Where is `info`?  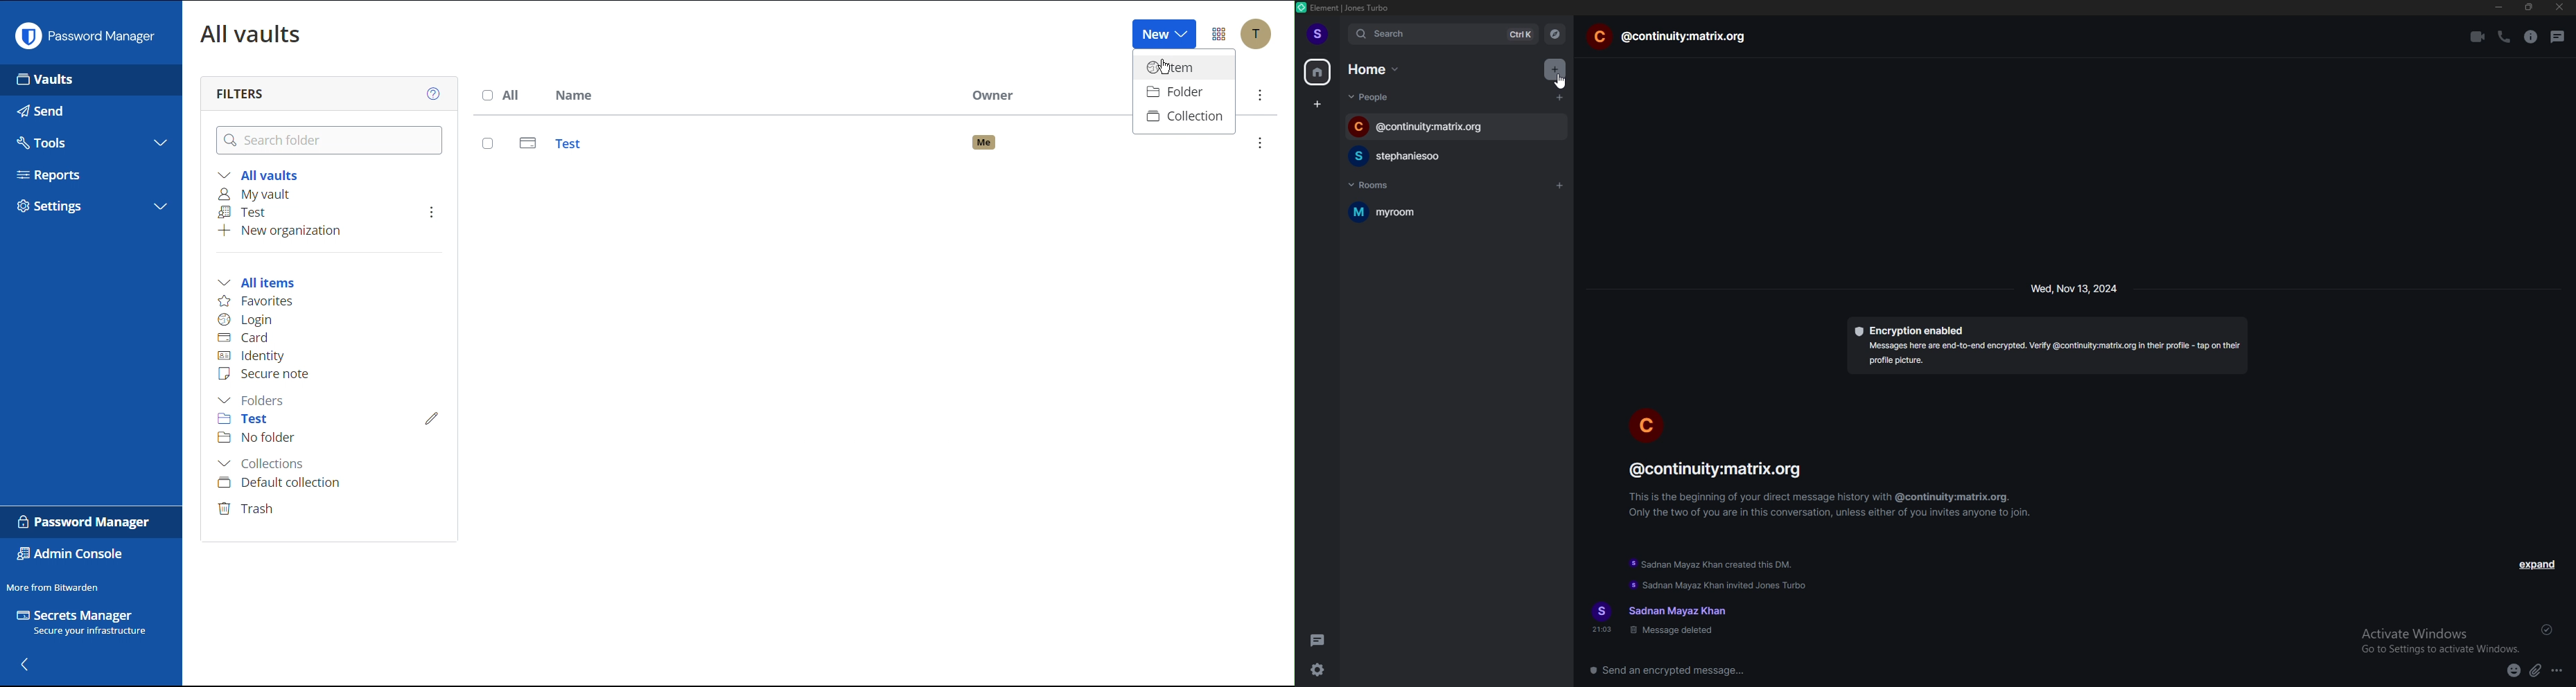
info is located at coordinates (1833, 488).